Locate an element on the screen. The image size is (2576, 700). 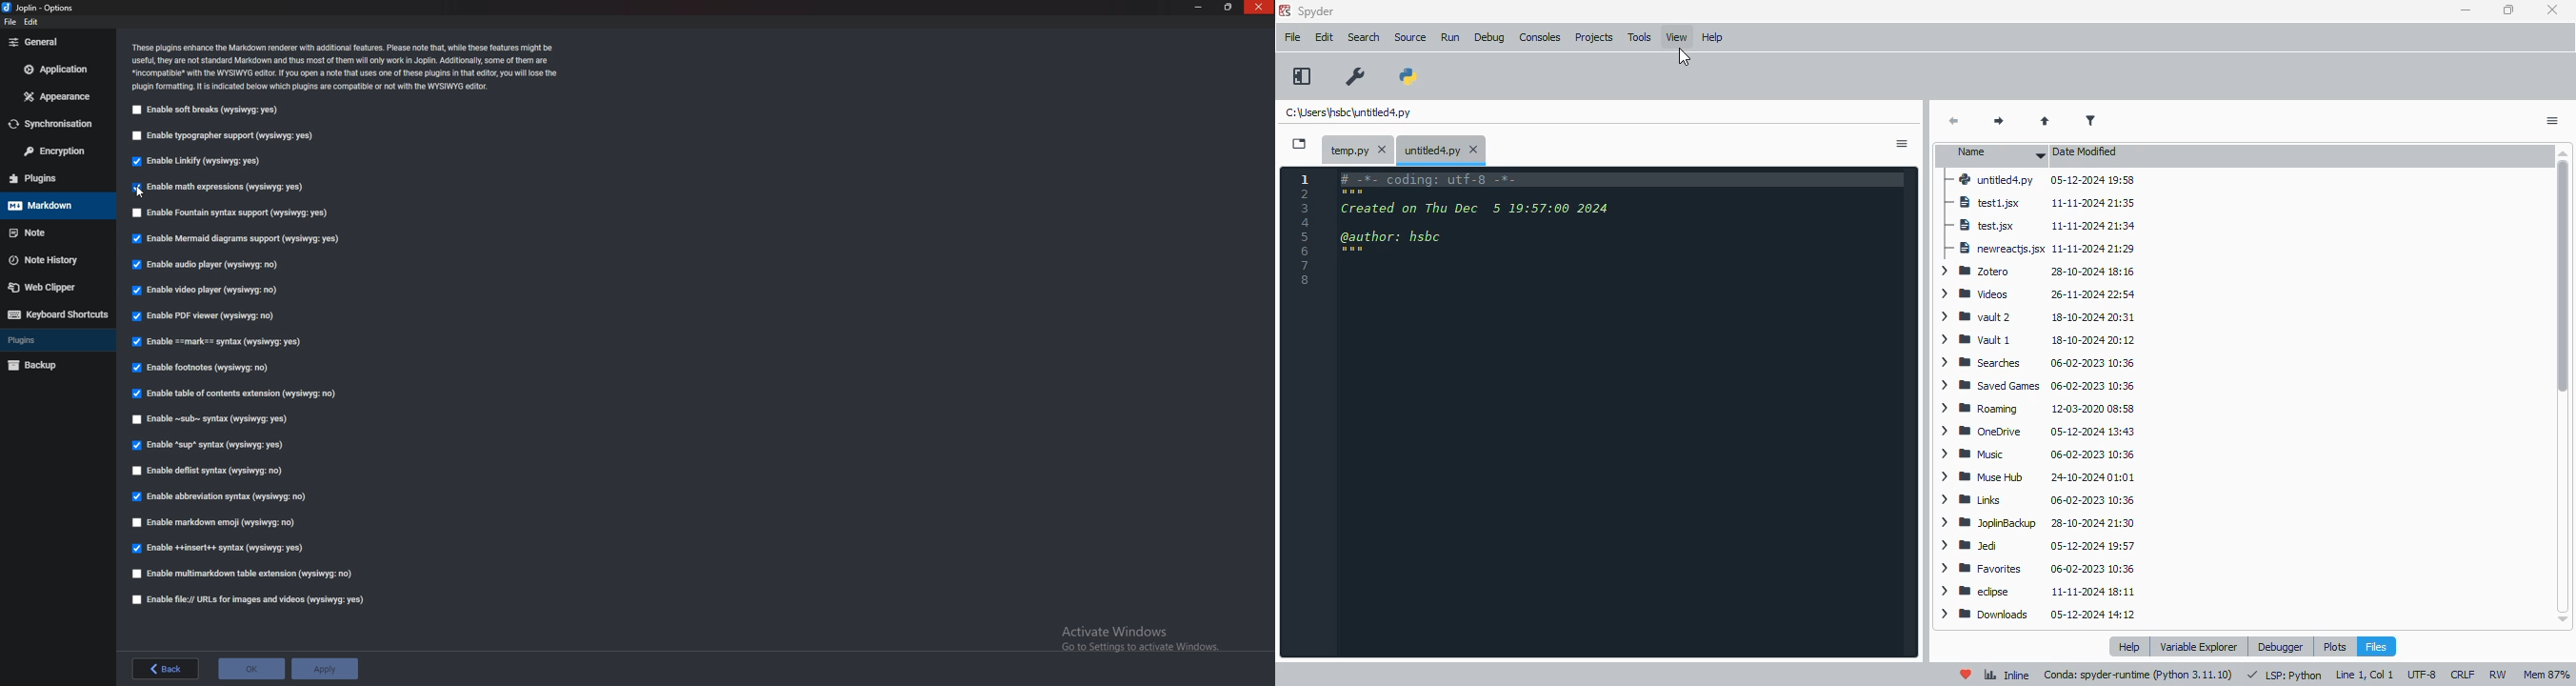
Enable P D F viewer is located at coordinates (203, 315).